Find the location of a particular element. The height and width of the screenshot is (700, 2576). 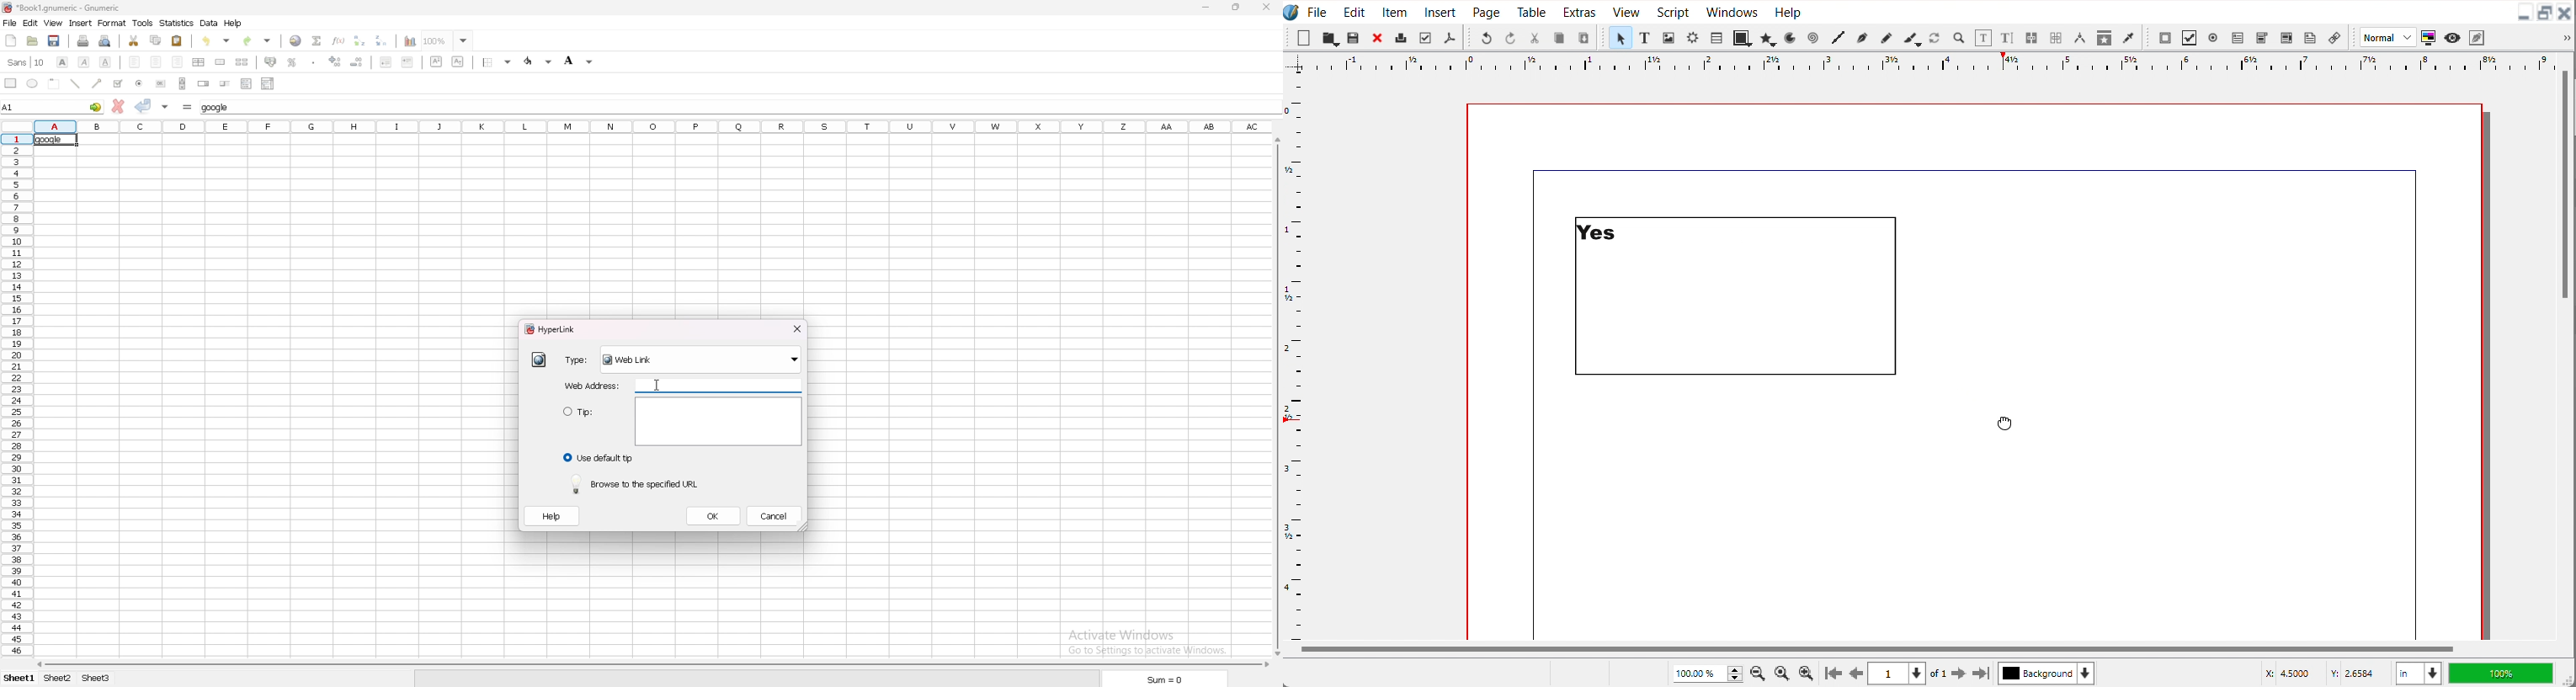

Redo is located at coordinates (1509, 37).